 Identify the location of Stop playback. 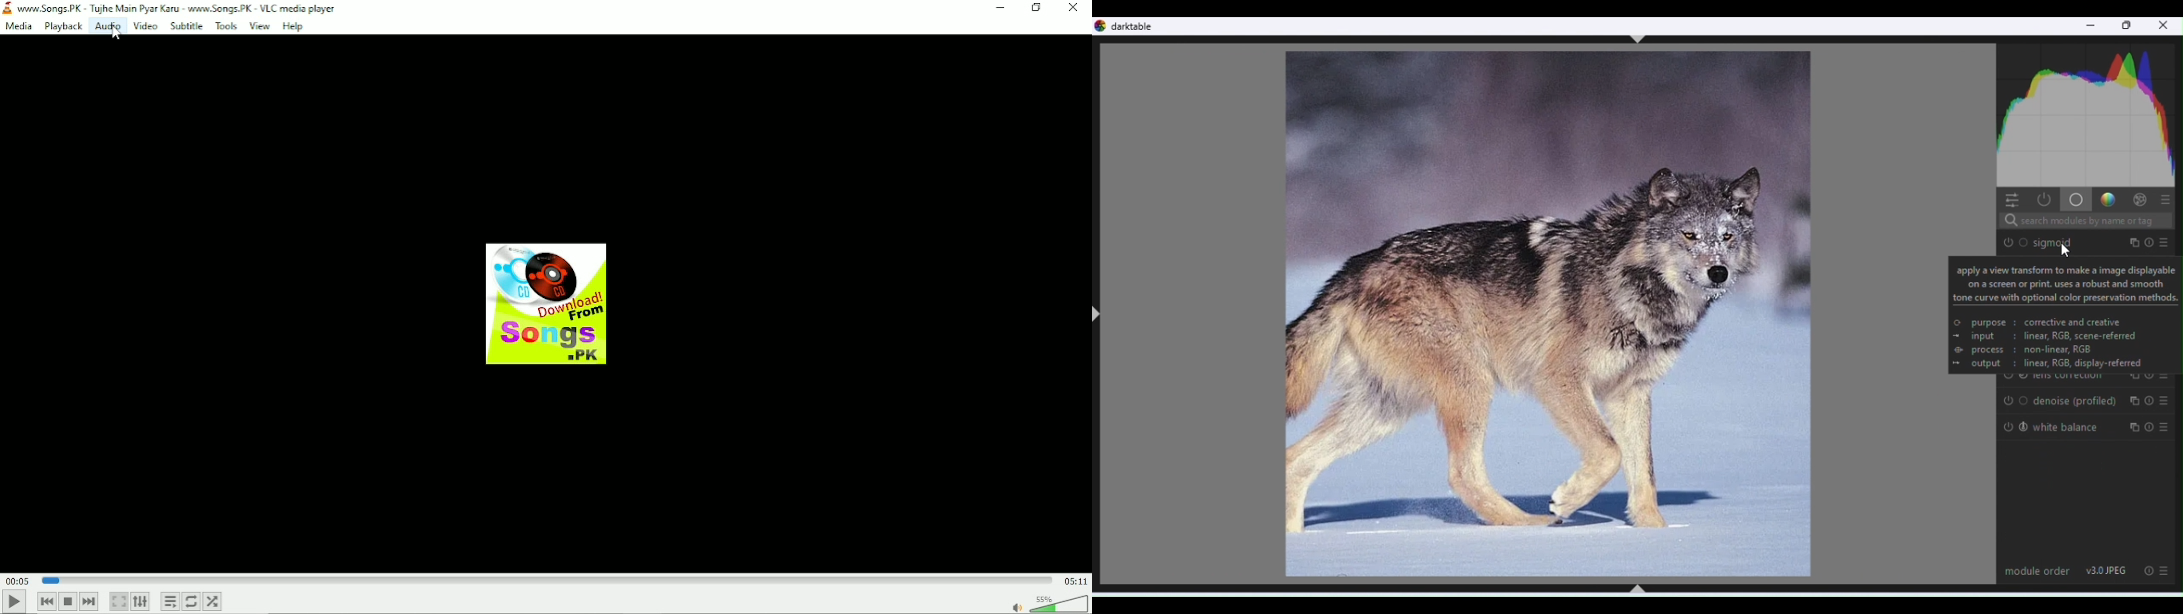
(67, 601).